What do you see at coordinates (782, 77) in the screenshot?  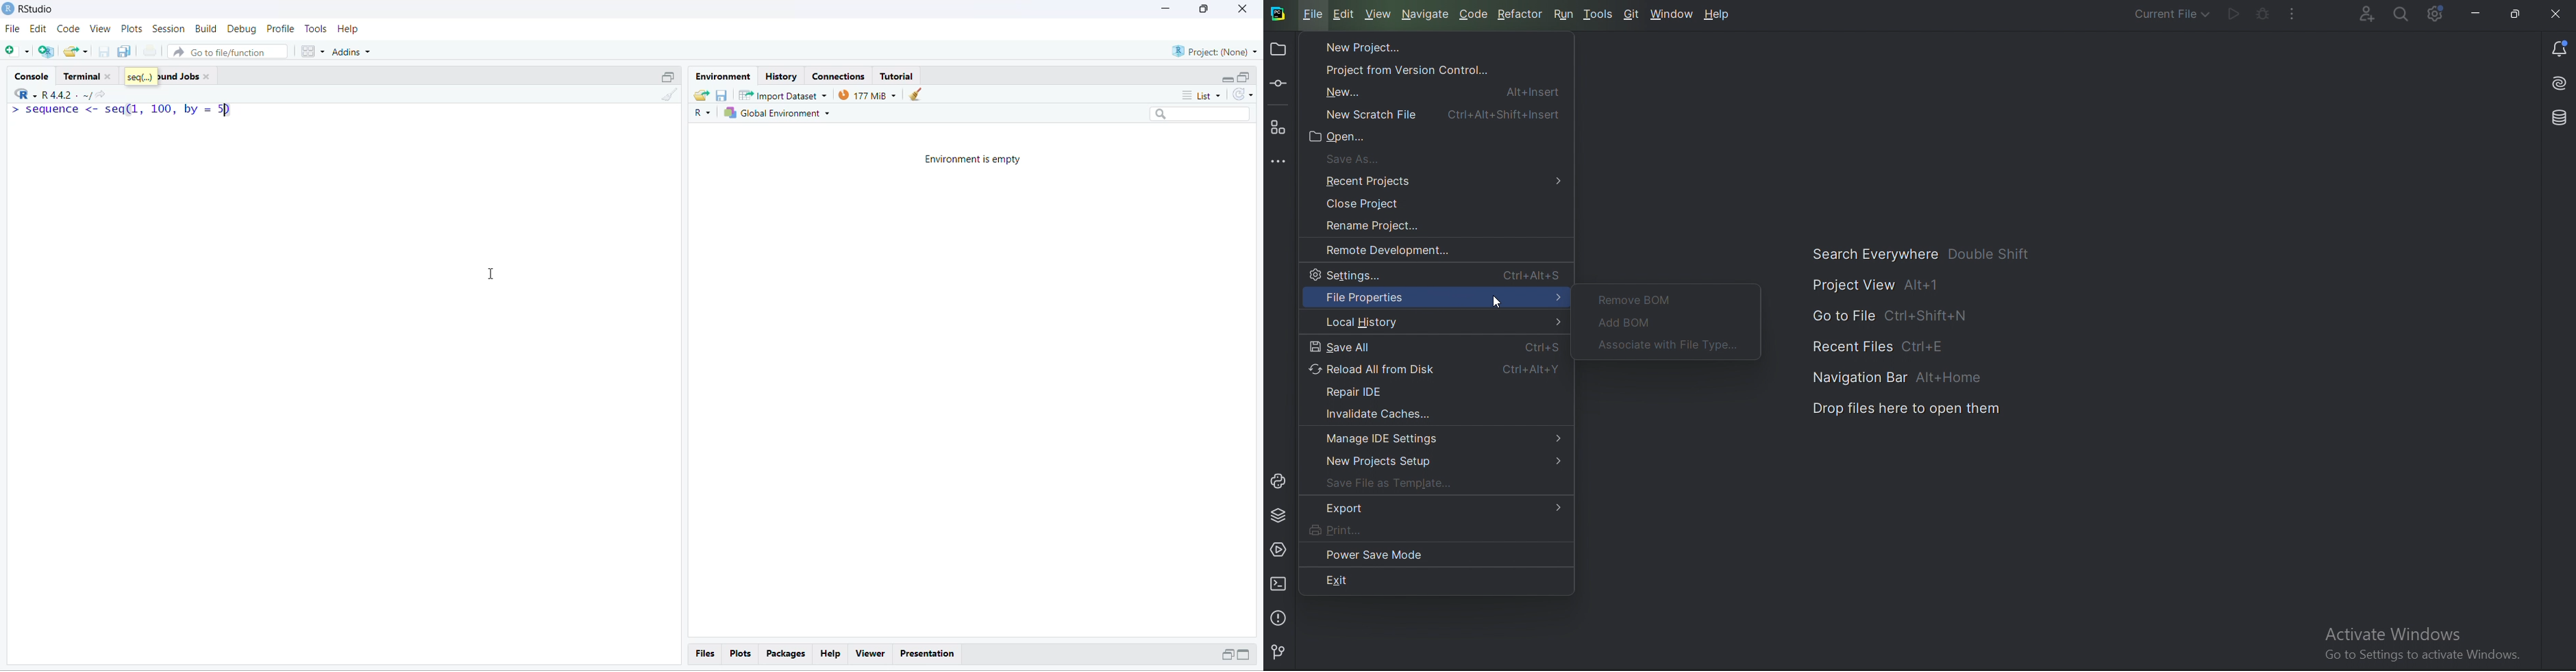 I see `History ` at bounding box center [782, 77].